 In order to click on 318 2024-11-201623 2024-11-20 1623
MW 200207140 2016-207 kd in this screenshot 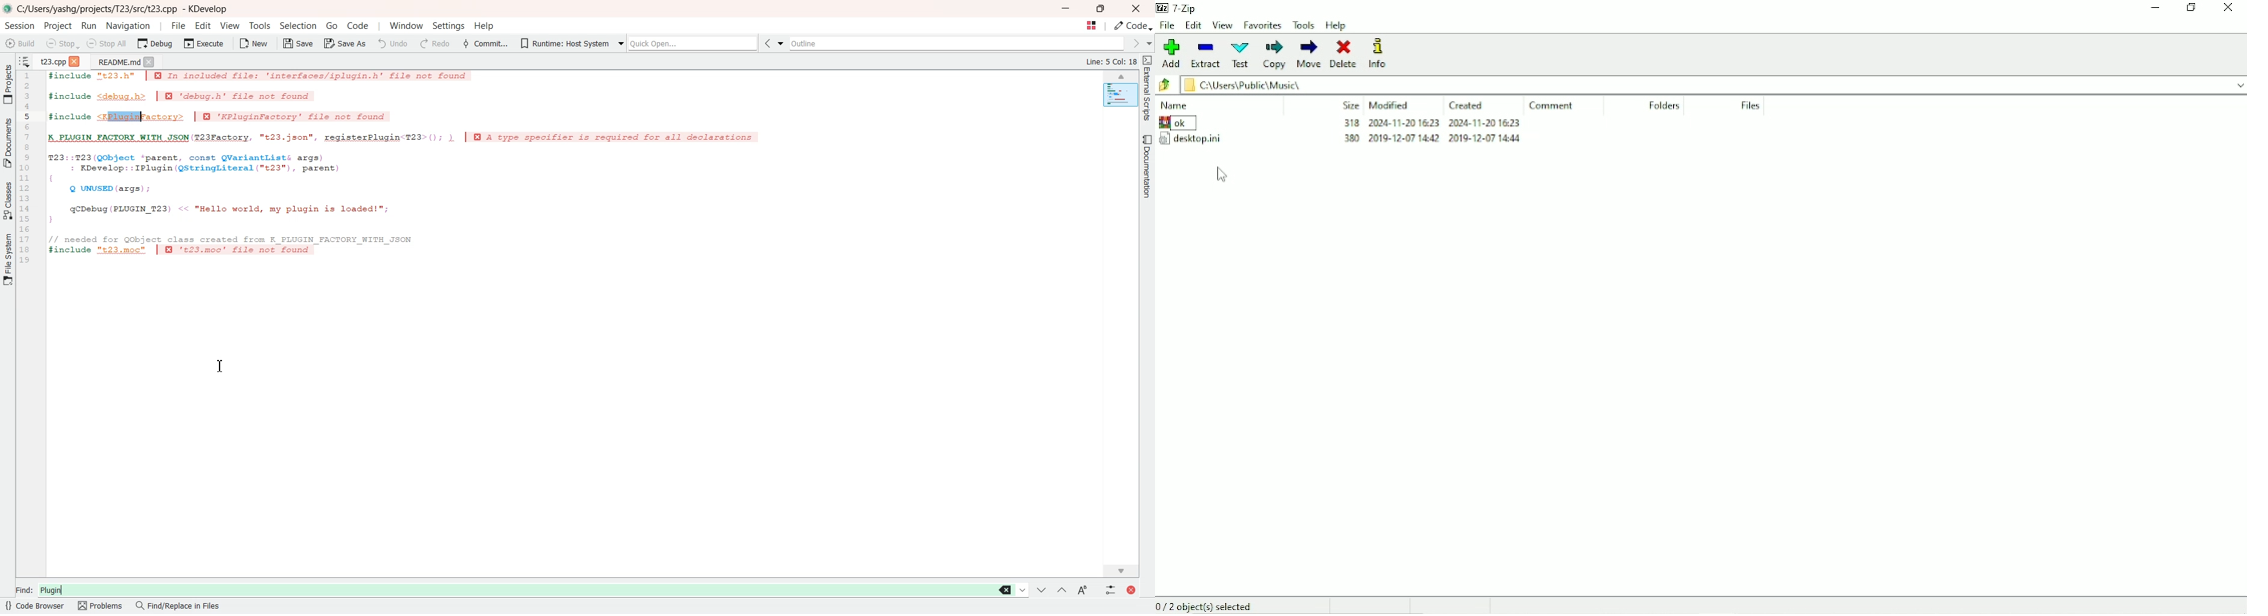, I will do `click(1433, 135)`.